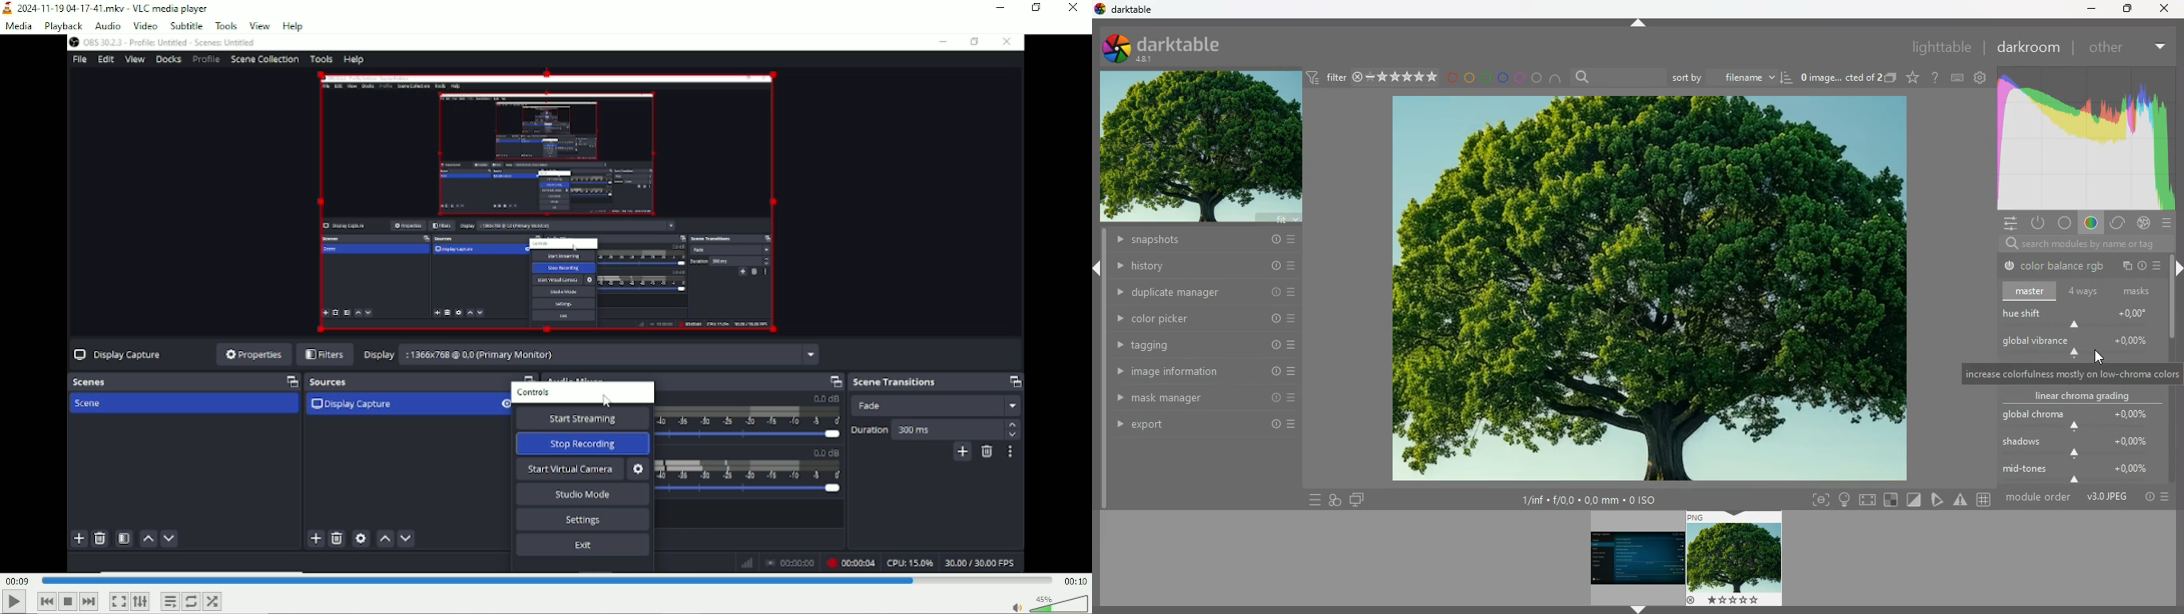 This screenshot has width=2184, height=616. Describe the element at coordinates (1817, 500) in the screenshot. I see `frame` at that location.